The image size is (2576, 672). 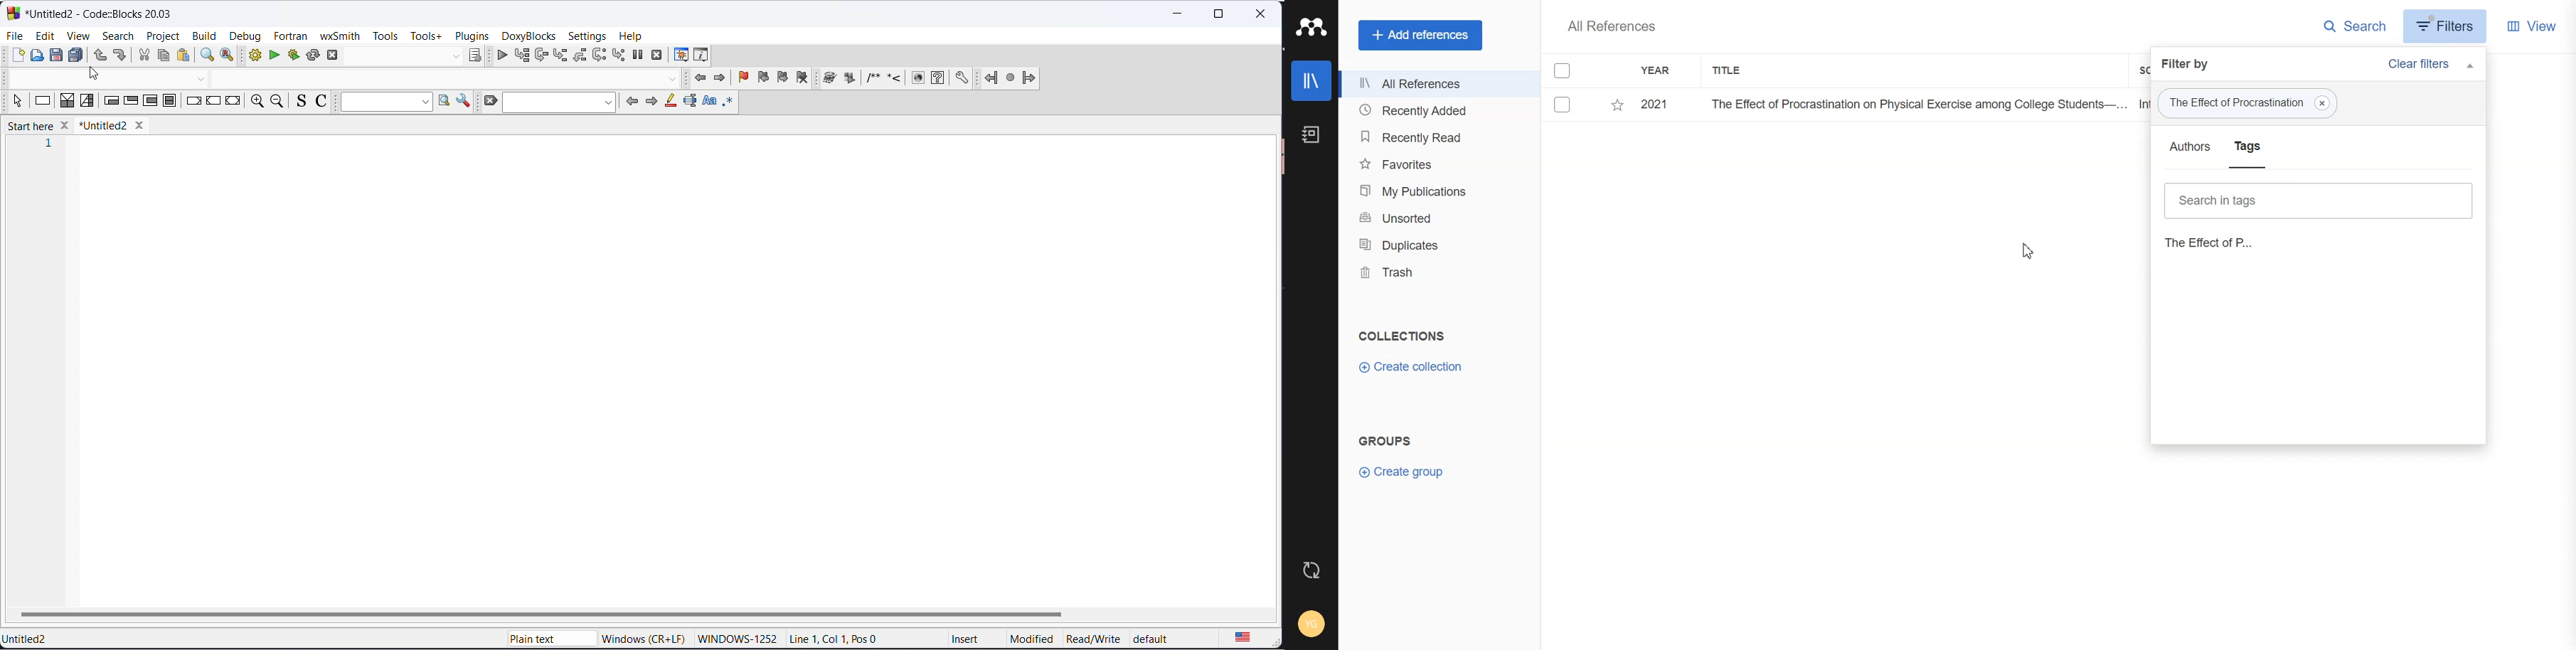 I want to click on Create group, so click(x=1404, y=471).